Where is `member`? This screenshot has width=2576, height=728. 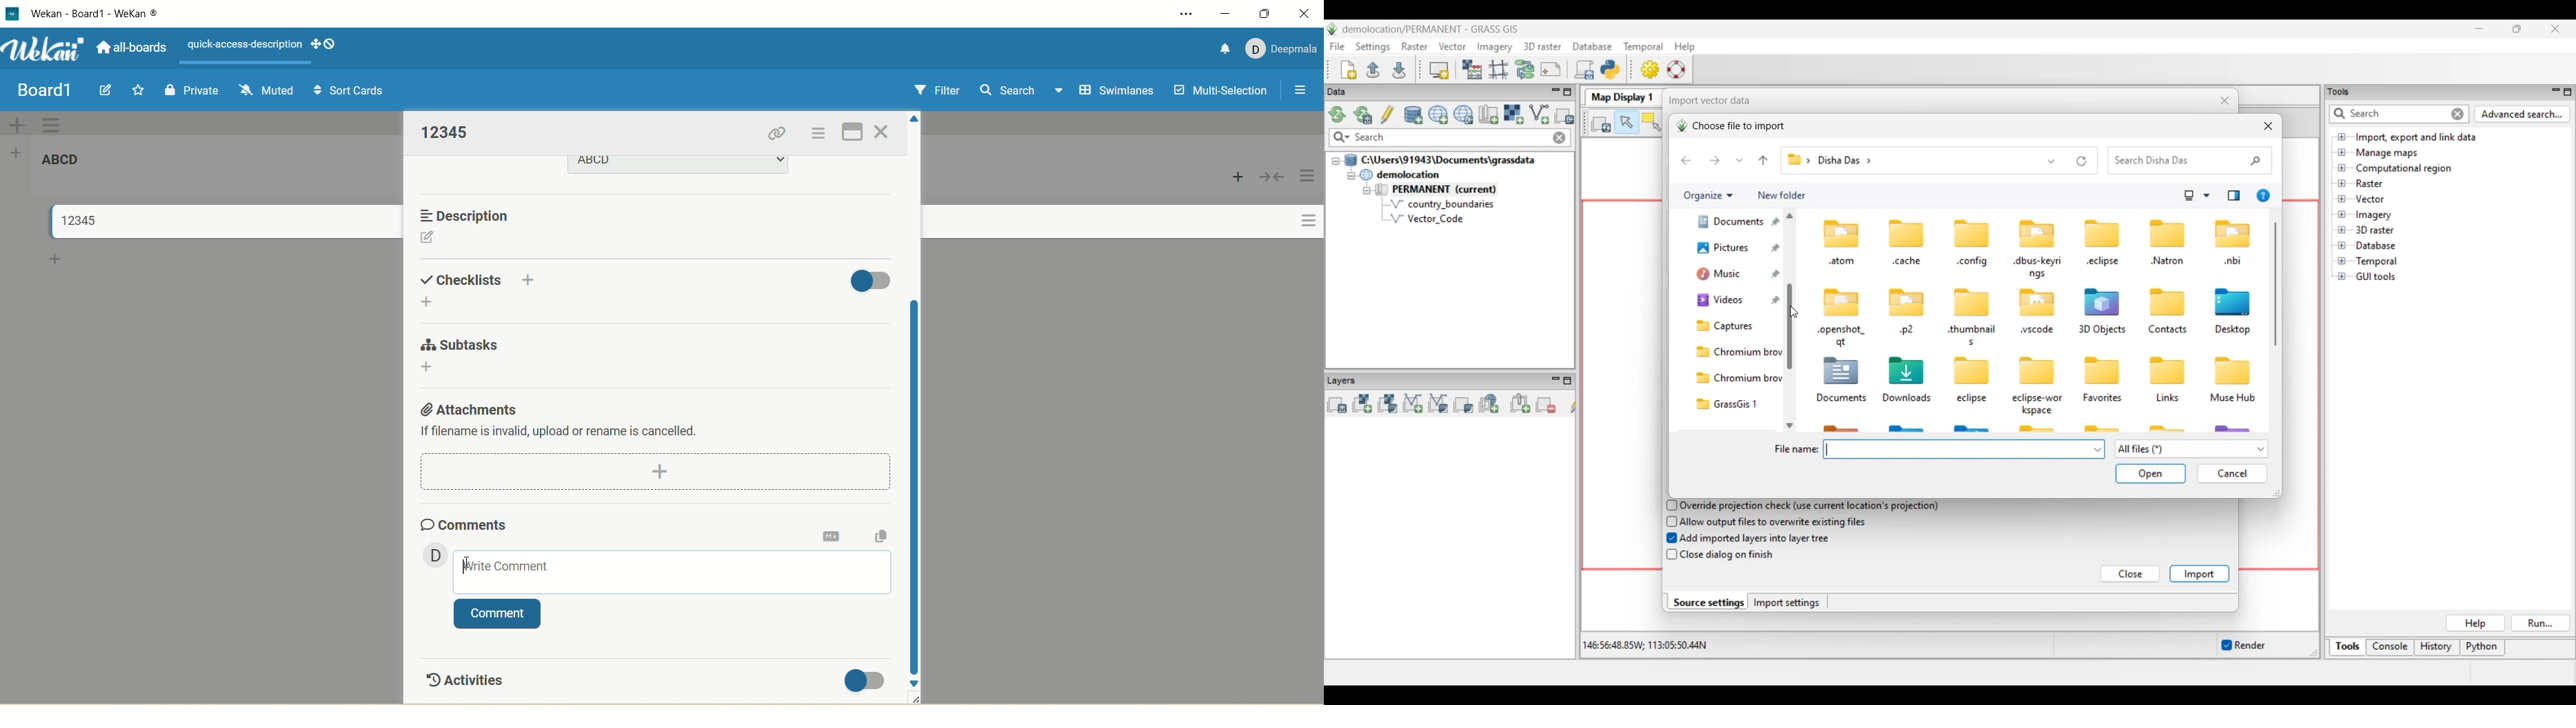
member is located at coordinates (431, 554).